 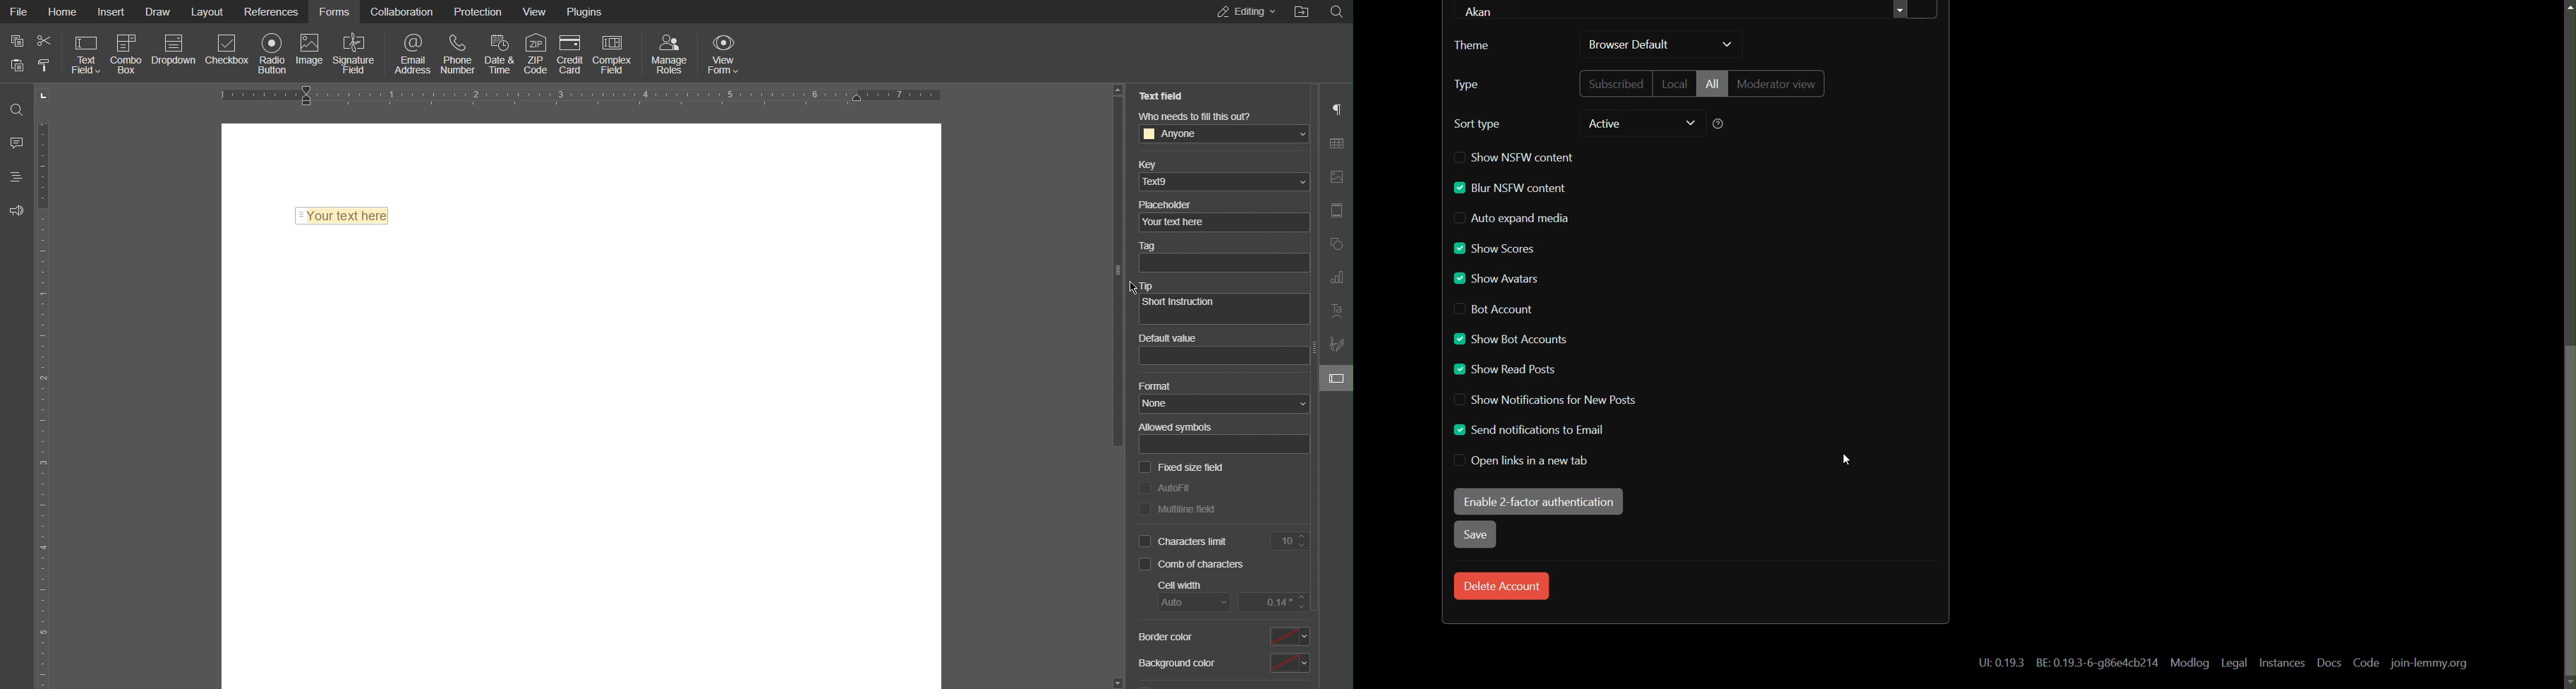 What do you see at coordinates (571, 52) in the screenshot?
I see `Credit Card` at bounding box center [571, 52].